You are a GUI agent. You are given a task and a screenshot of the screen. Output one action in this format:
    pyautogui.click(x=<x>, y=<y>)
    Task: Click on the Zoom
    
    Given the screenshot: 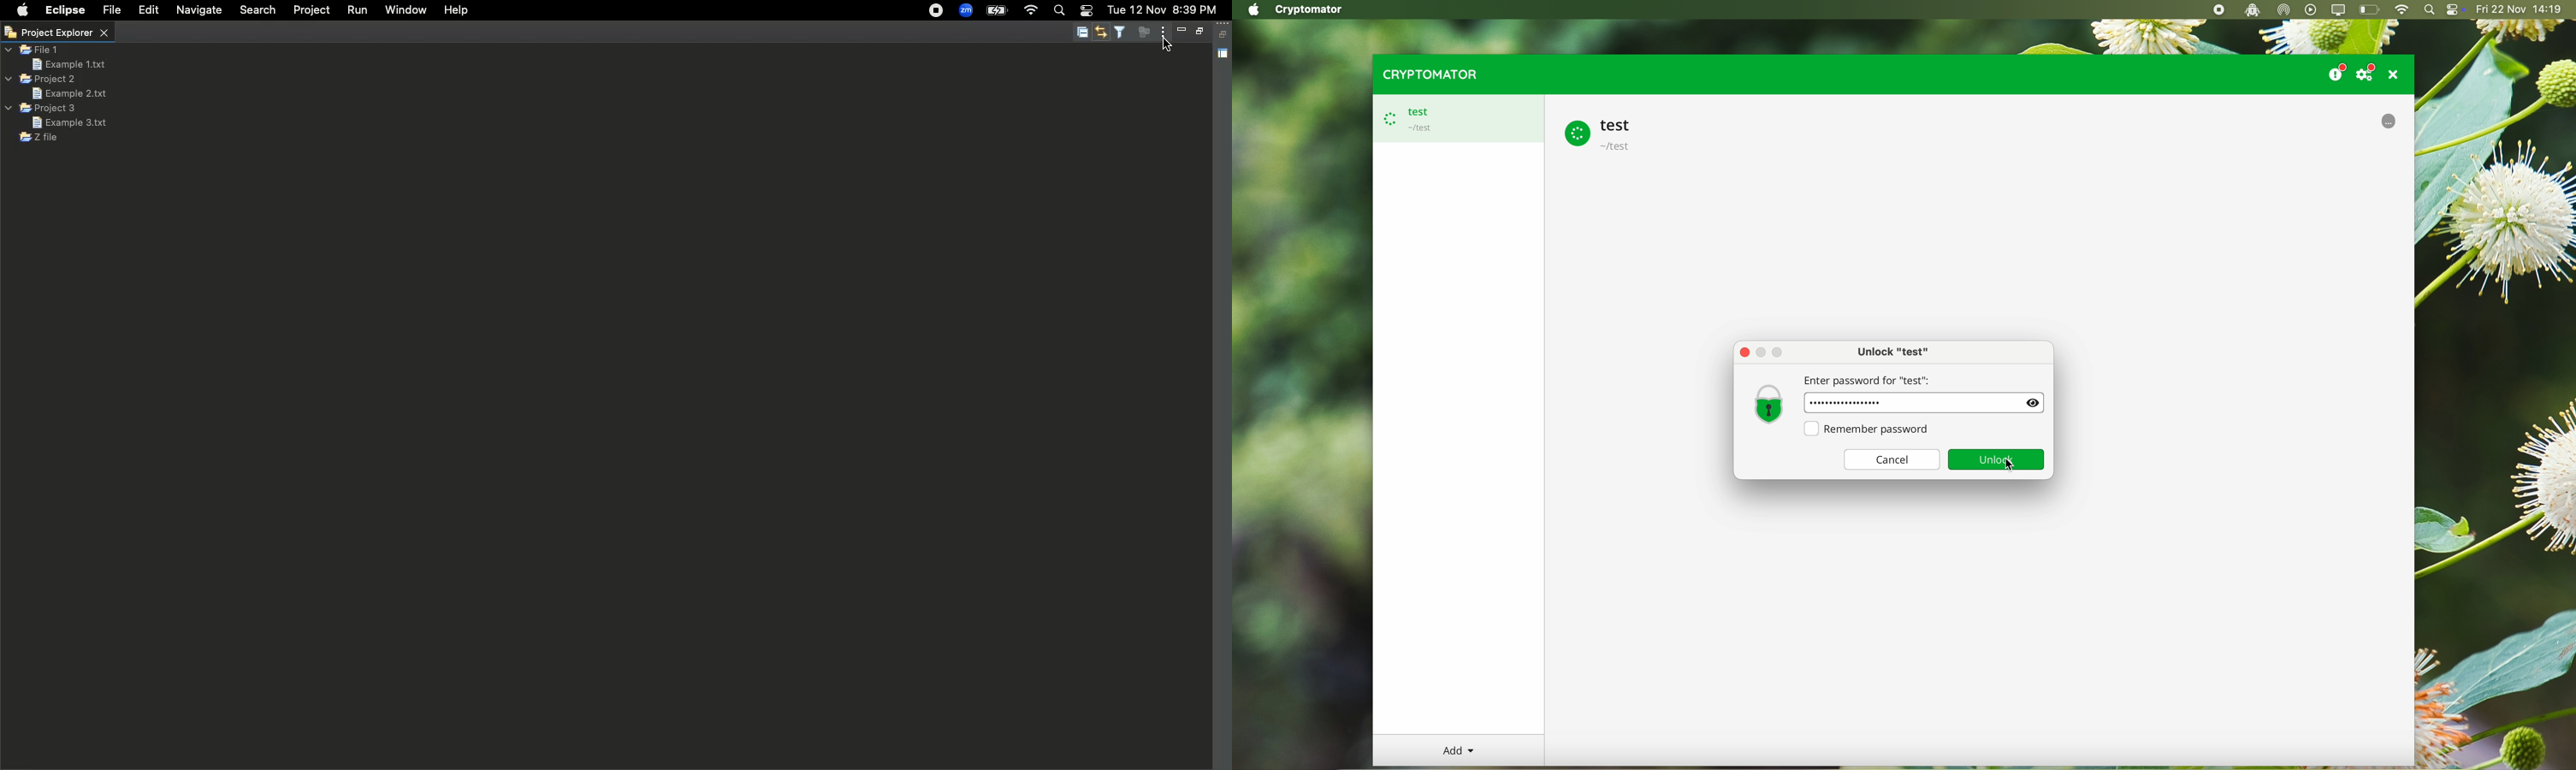 What is the action you would take?
    pyautogui.click(x=965, y=10)
    